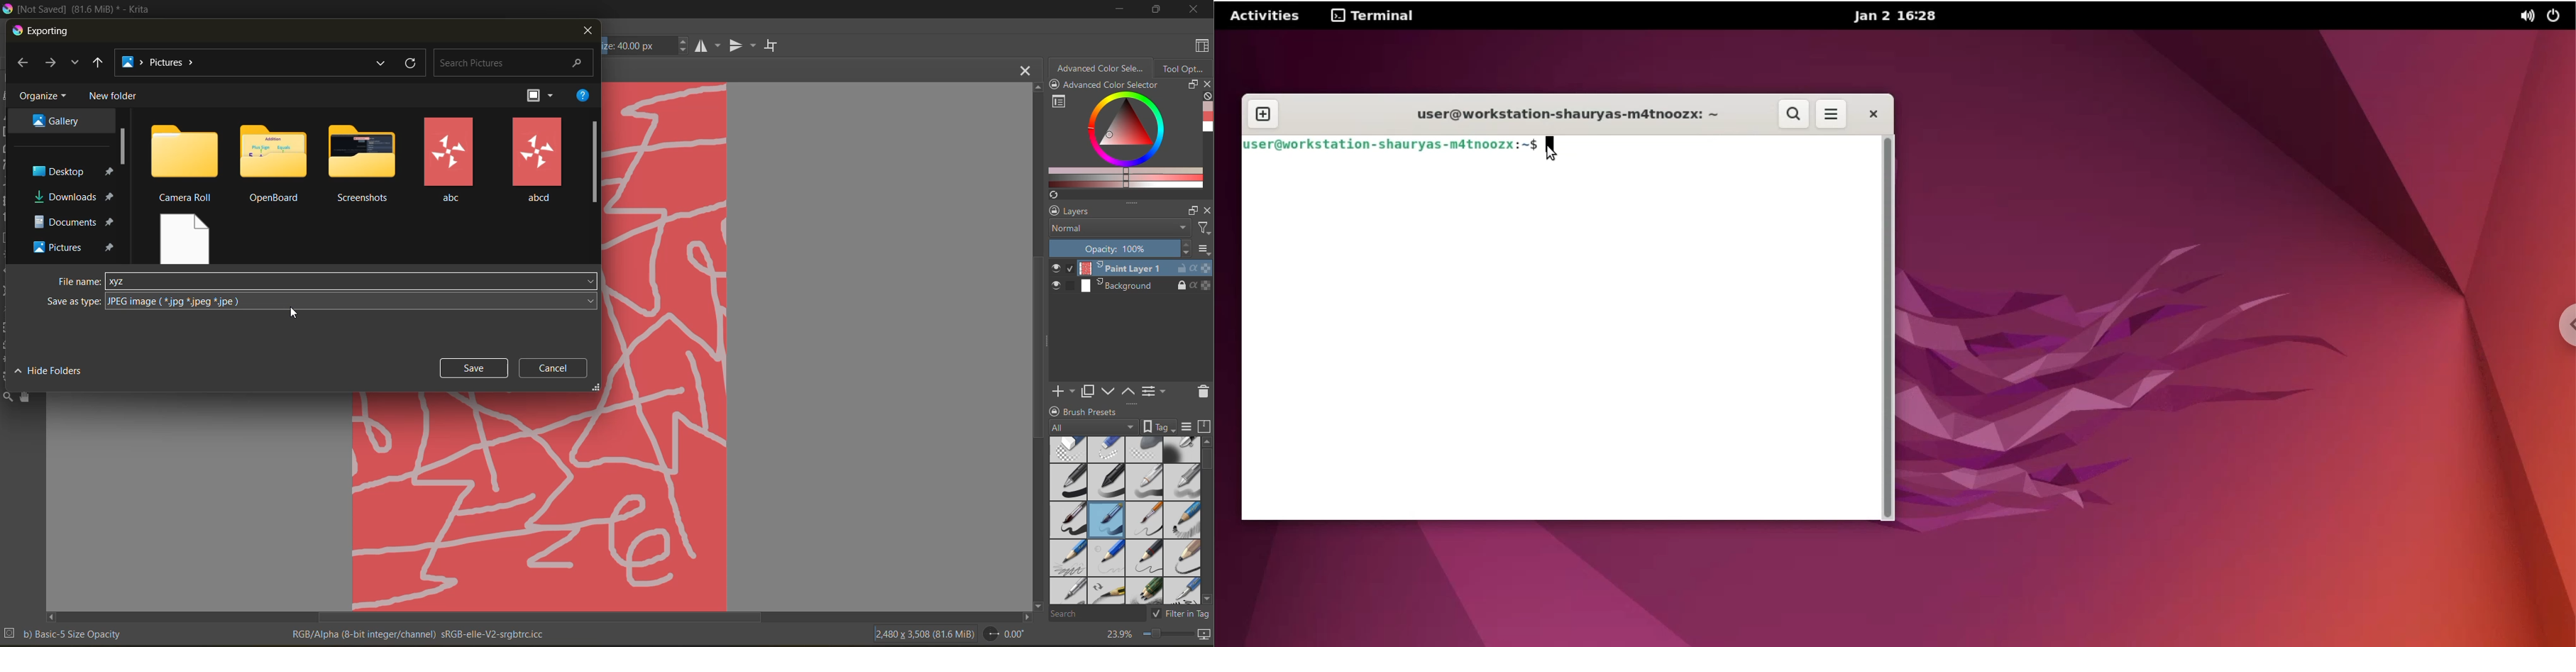  What do you see at coordinates (2560, 333) in the screenshot?
I see `chrome options` at bounding box center [2560, 333].